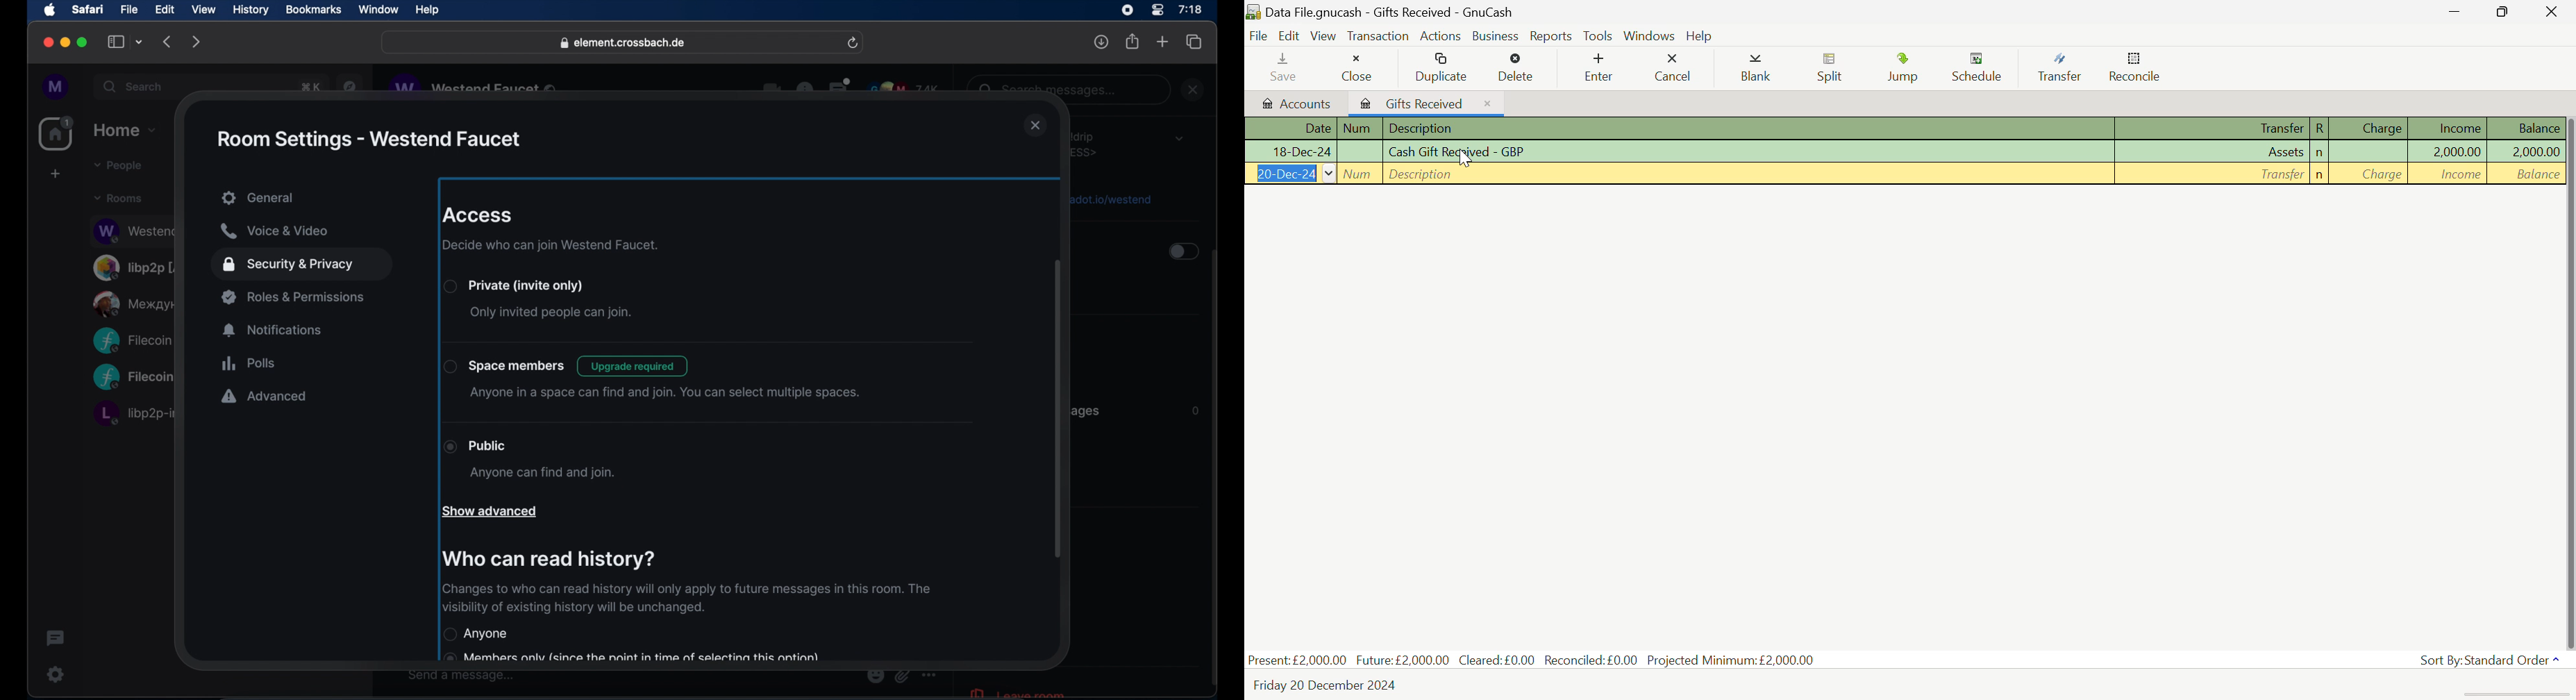  What do you see at coordinates (2450, 128) in the screenshot?
I see `Income` at bounding box center [2450, 128].